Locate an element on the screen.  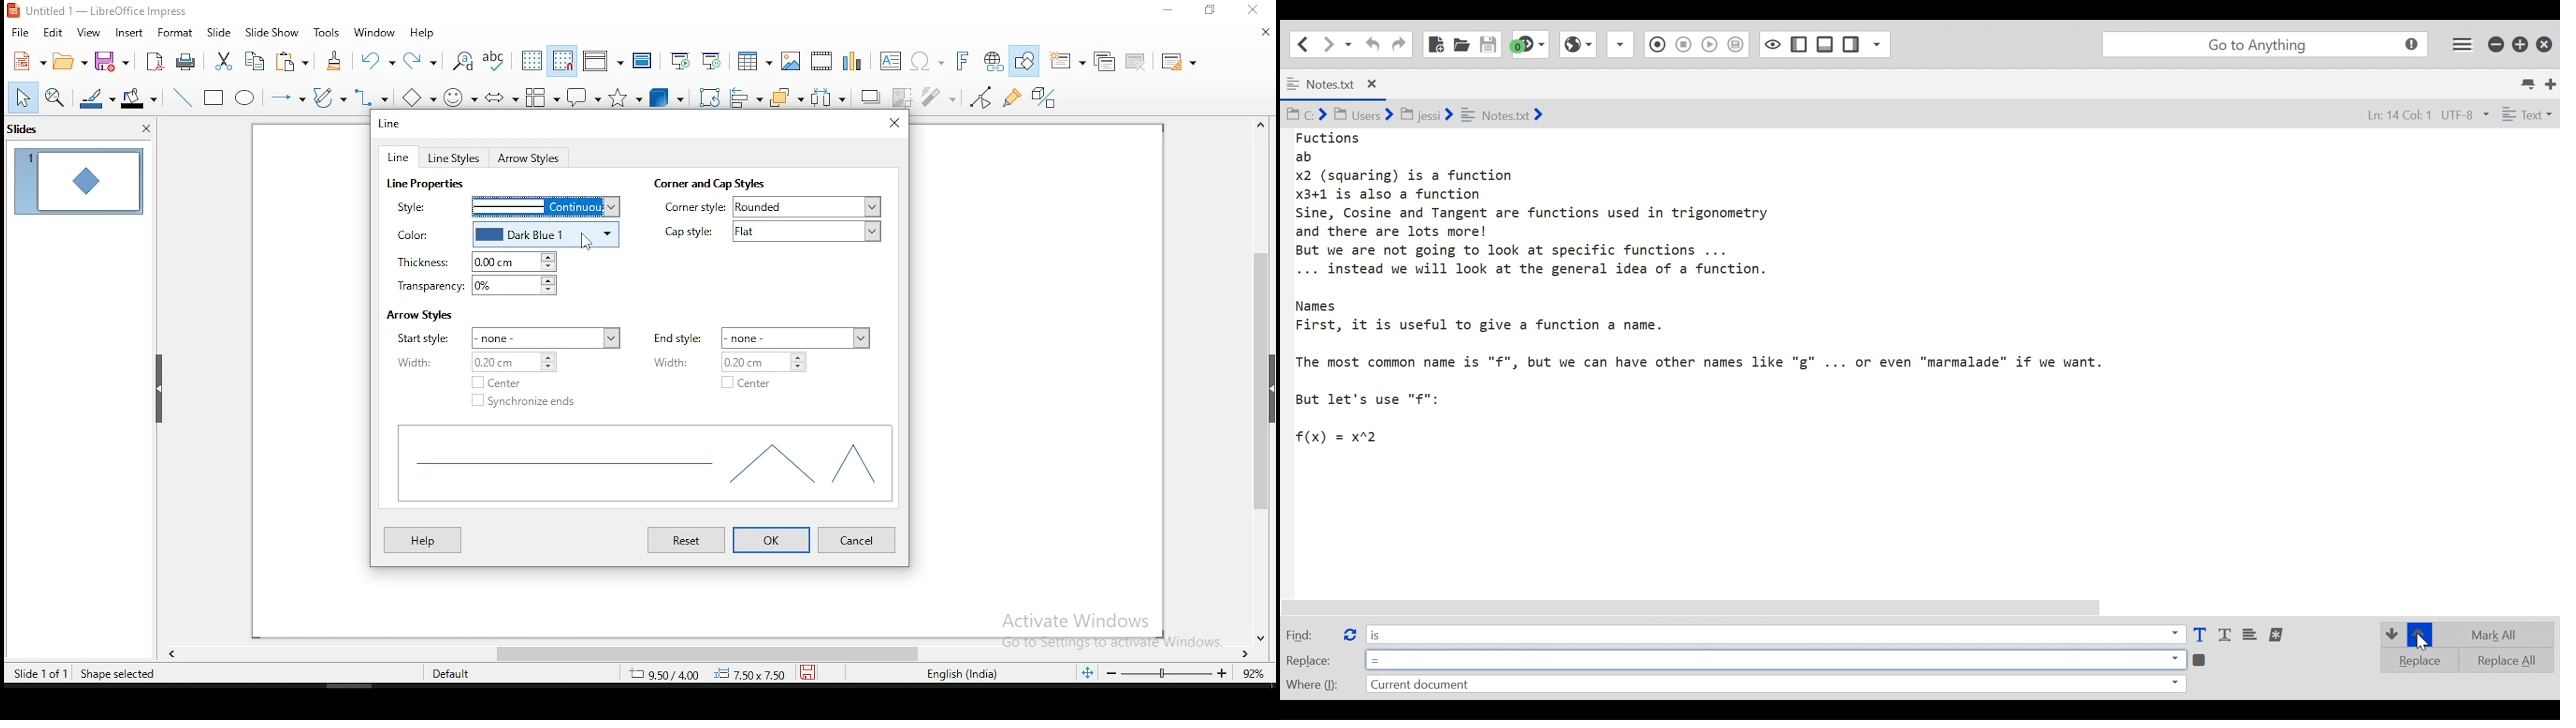
new slide is located at coordinates (1066, 60).